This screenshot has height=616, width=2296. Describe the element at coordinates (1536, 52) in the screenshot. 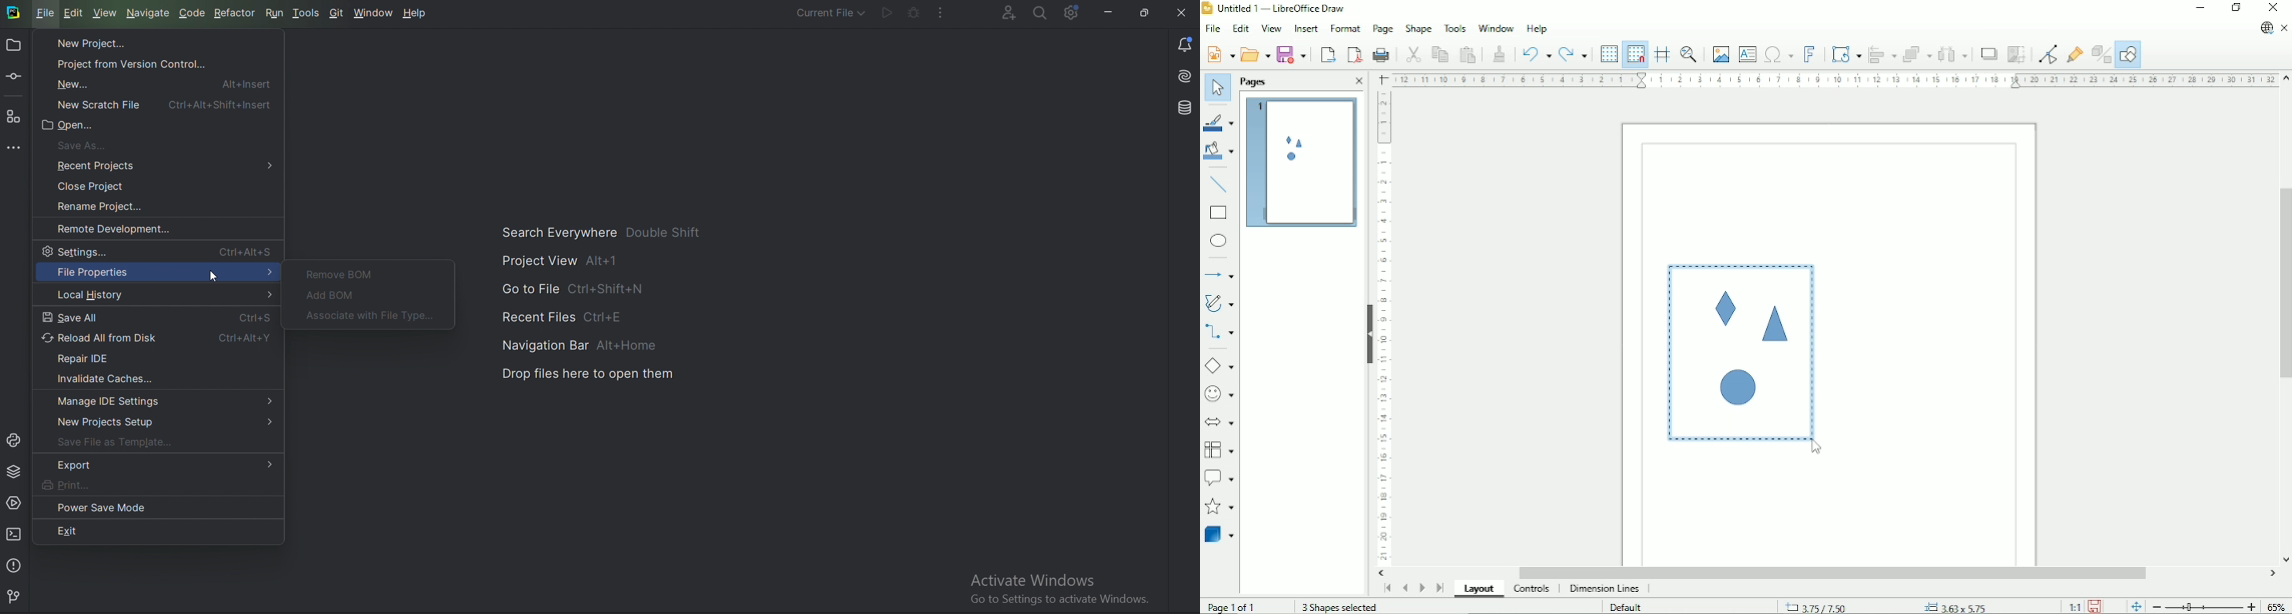

I see `Undo` at that location.